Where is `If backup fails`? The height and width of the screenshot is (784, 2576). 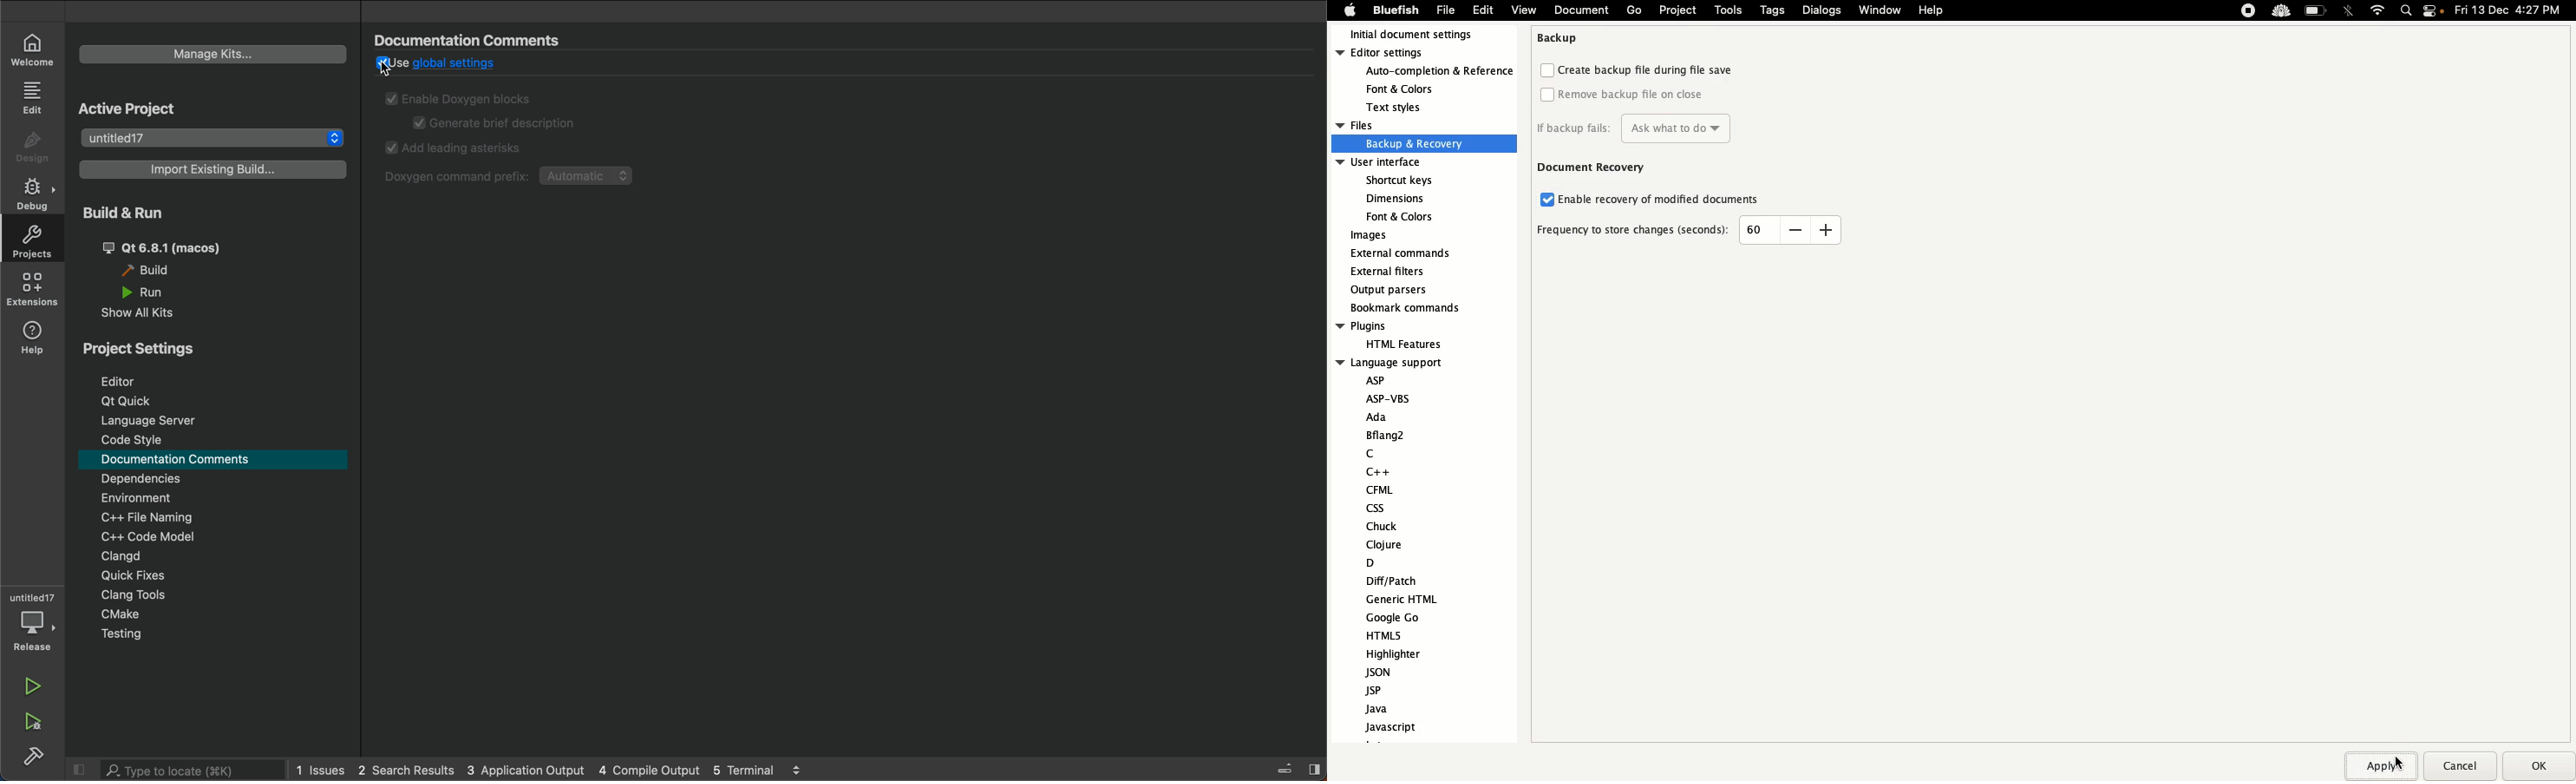 If backup fails is located at coordinates (1634, 128).